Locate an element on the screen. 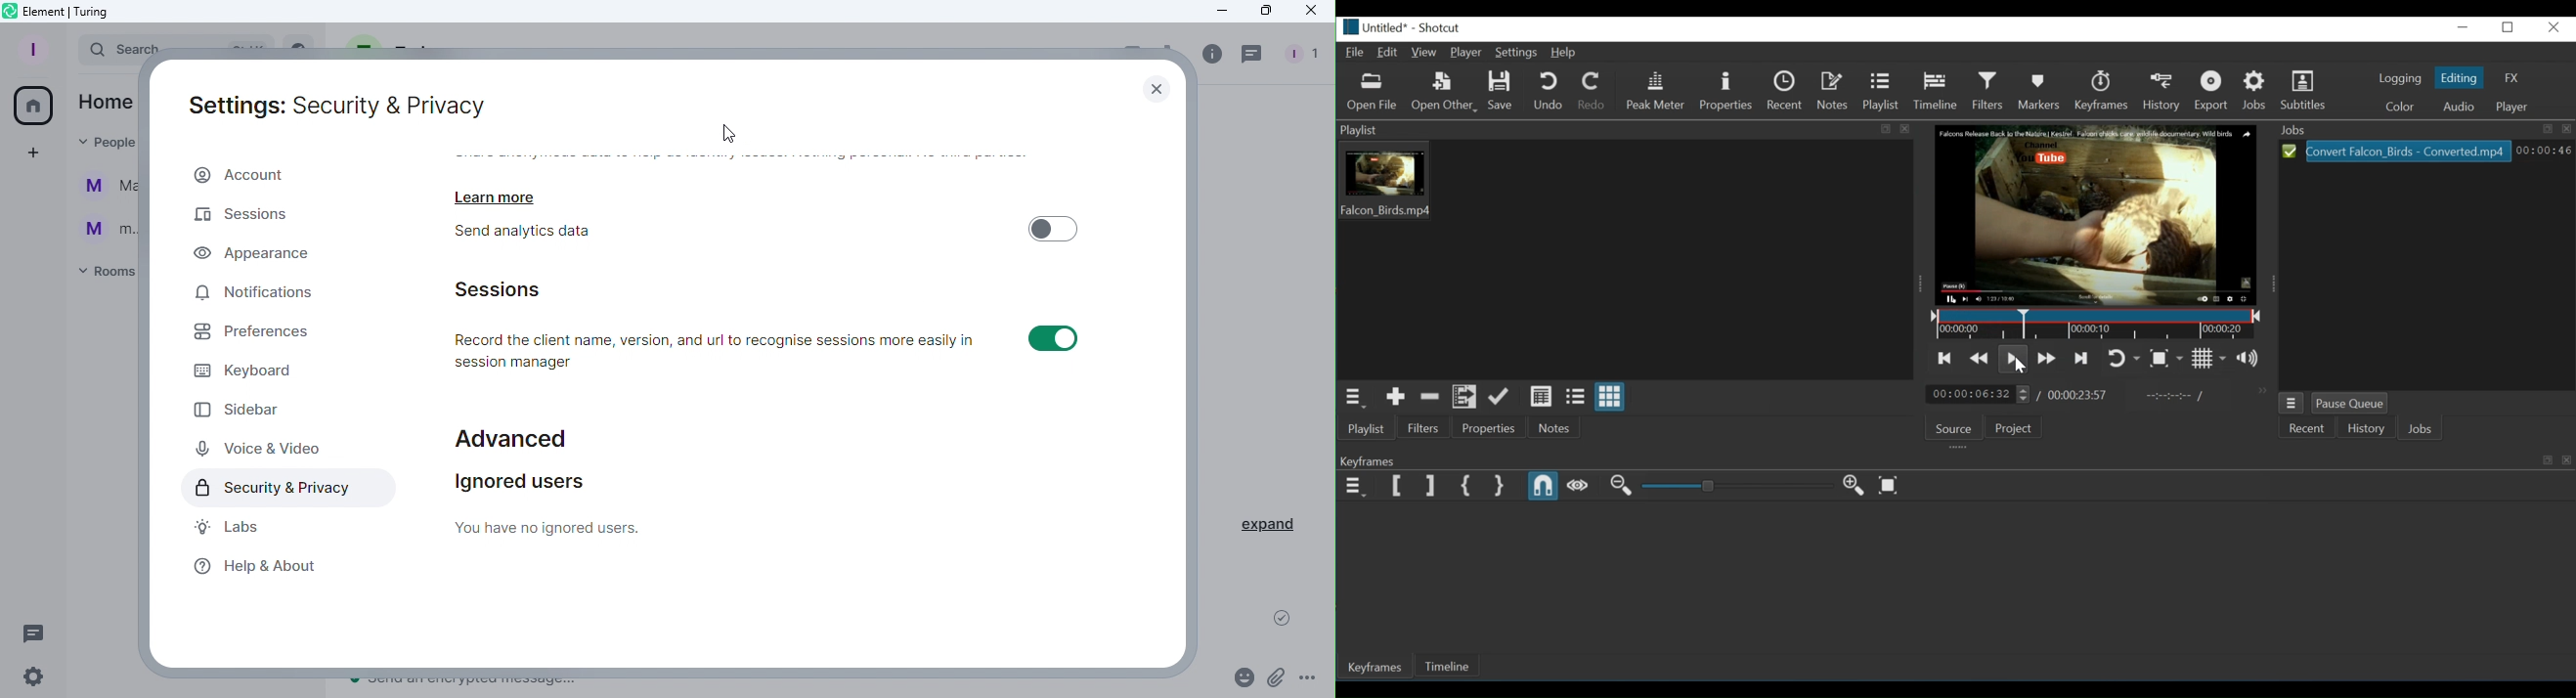  File is located at coordinates (1354, 52).